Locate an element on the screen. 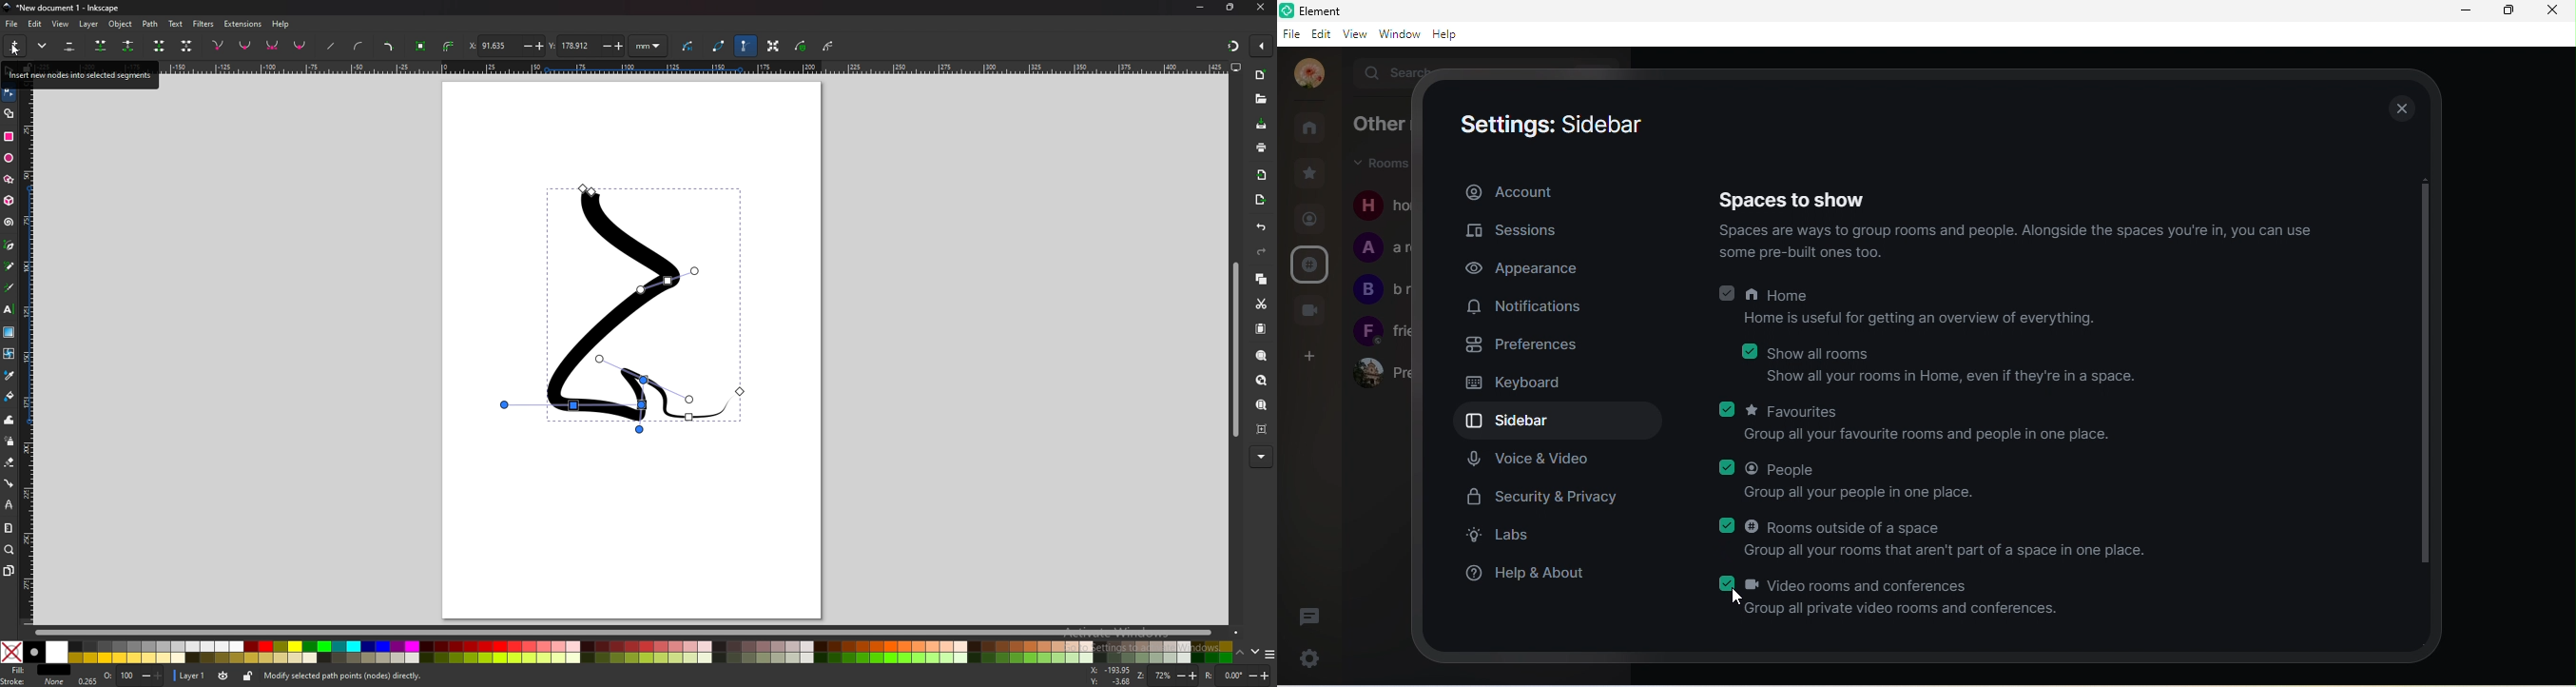 This screenshot has width=2576, height=700. delete segment between two non endpoint nodes is located at coordinates (186, 46).